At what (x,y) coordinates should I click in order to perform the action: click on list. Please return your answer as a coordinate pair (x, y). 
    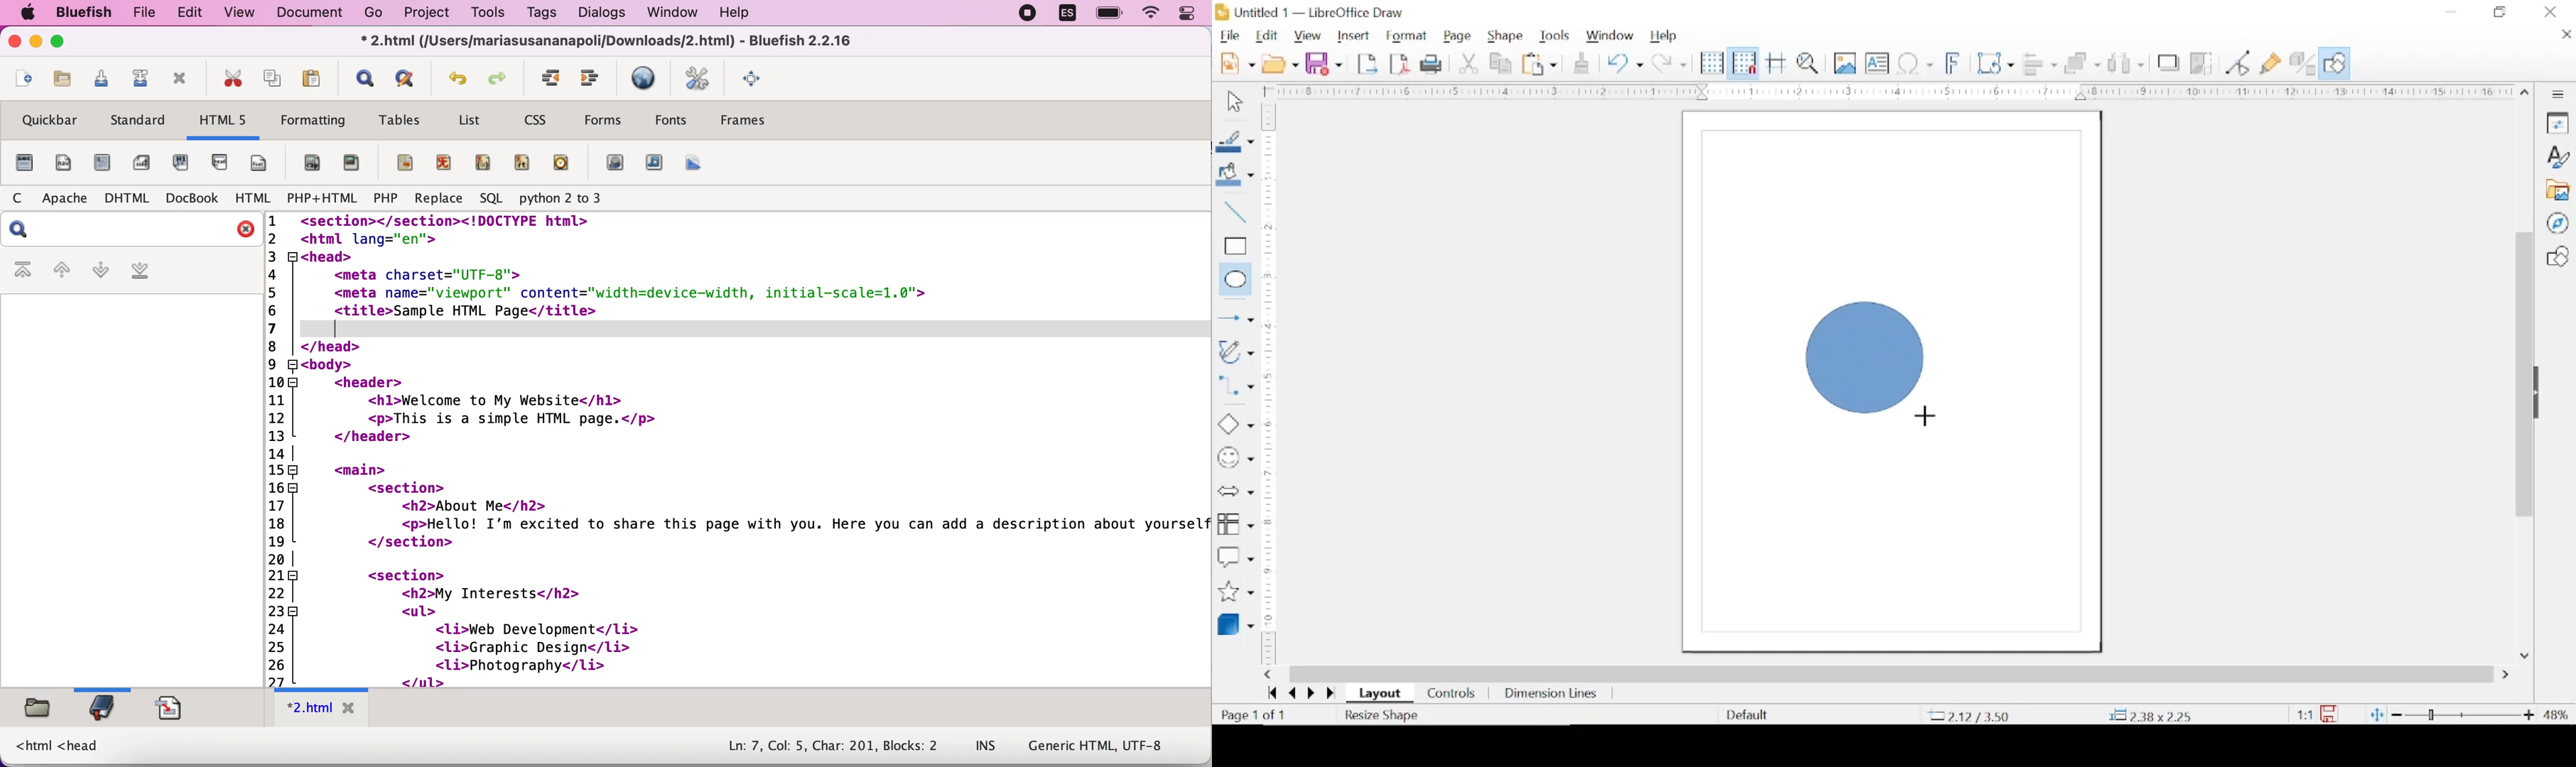
    Looking at the image, I should click on (473, 119).